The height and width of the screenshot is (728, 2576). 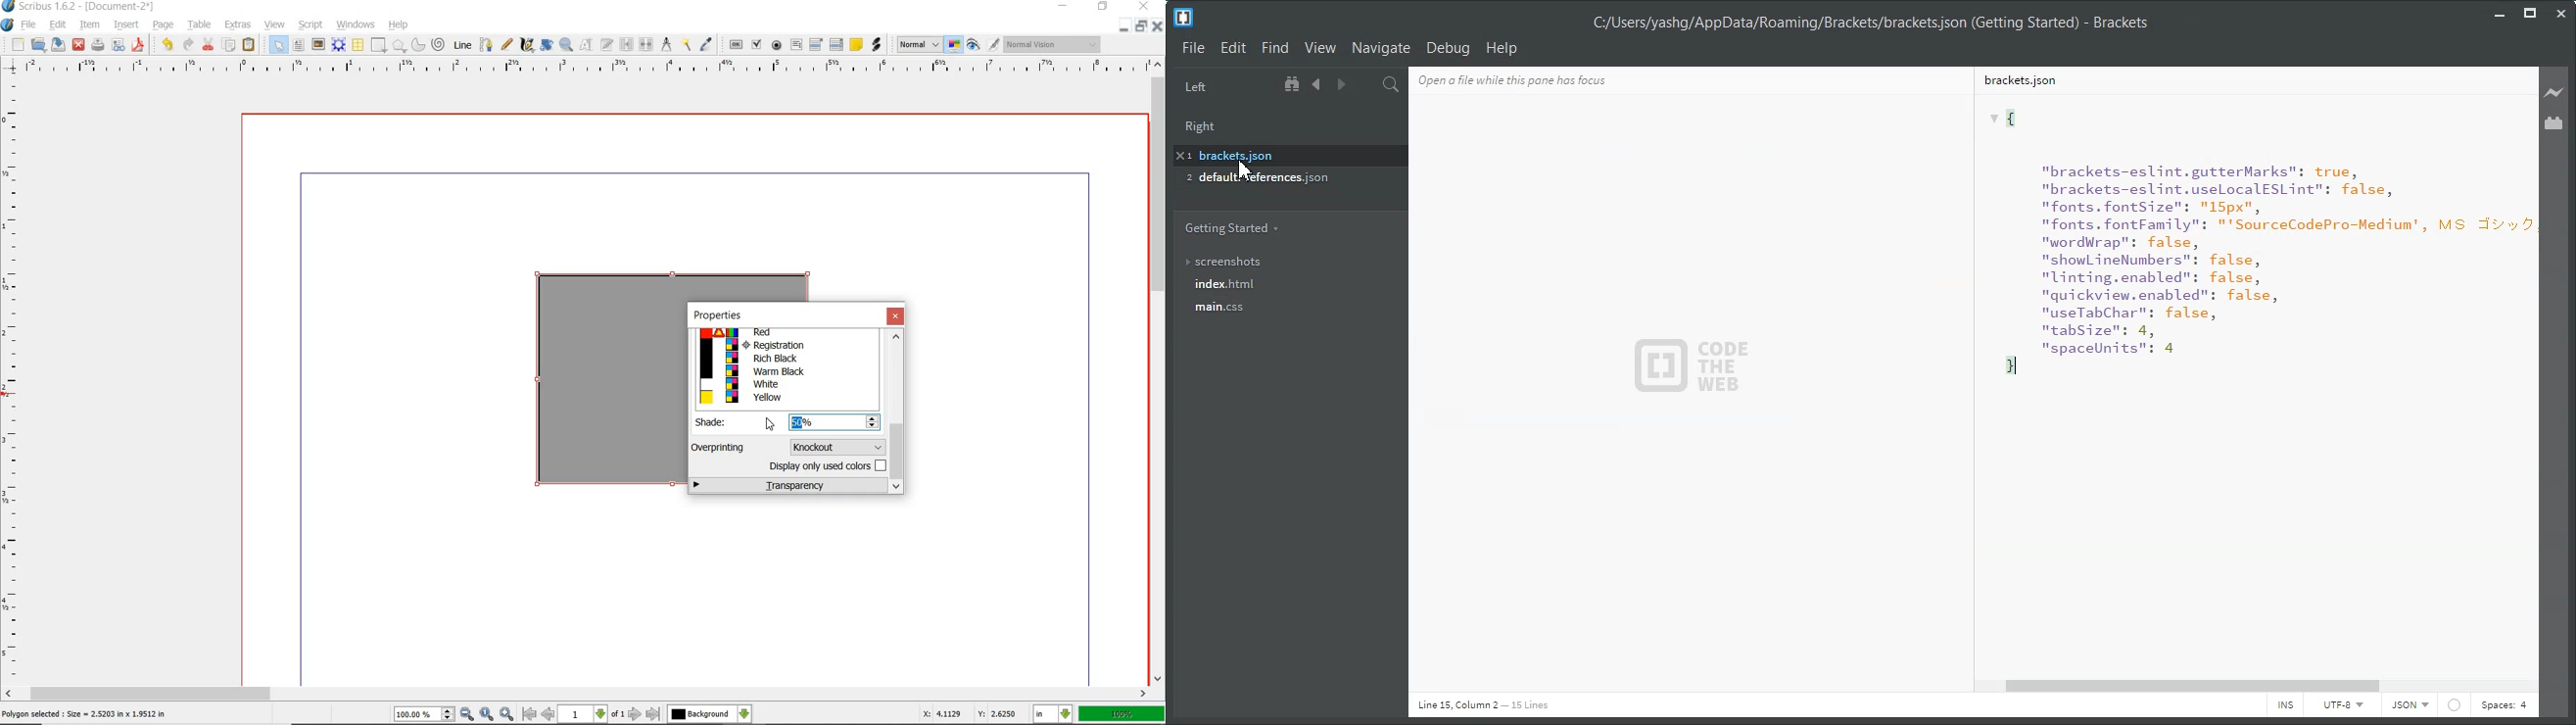 What do you see at coordinates (771, 424) in the screenshot?
I see `cursor` at bounding box center [771, 424].